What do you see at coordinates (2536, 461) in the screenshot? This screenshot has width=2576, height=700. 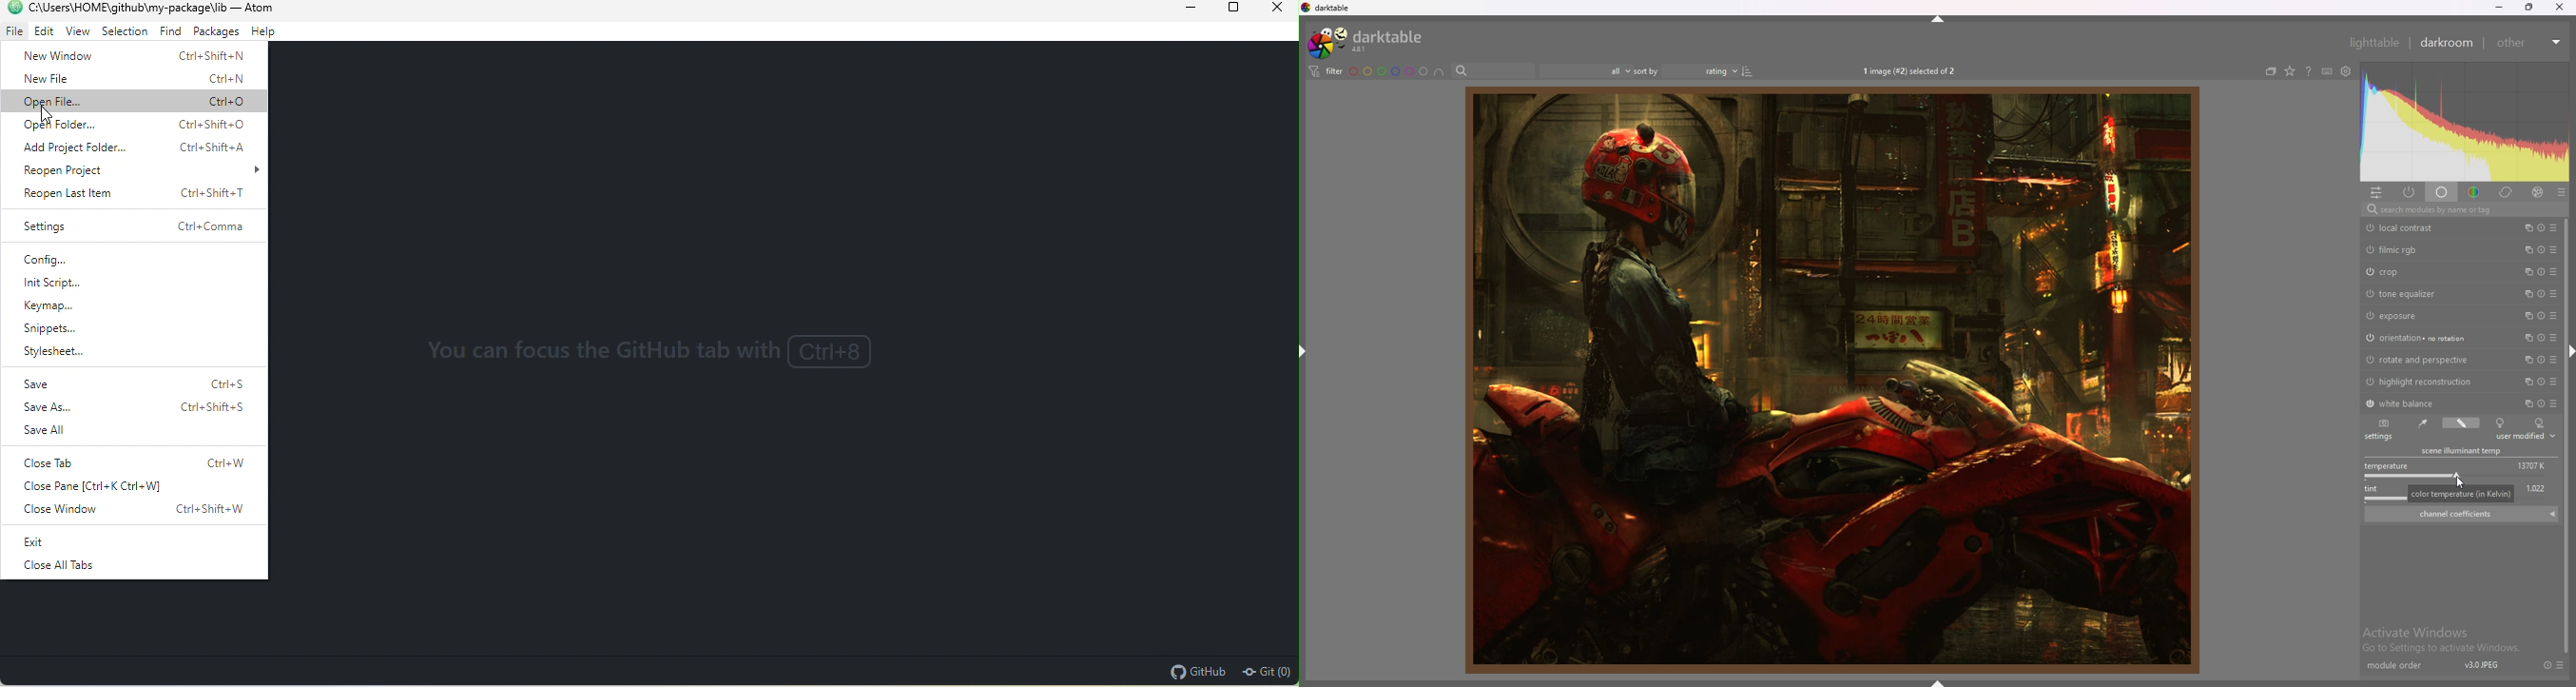 I see `13707 k` at bounding box center [2536, 461].